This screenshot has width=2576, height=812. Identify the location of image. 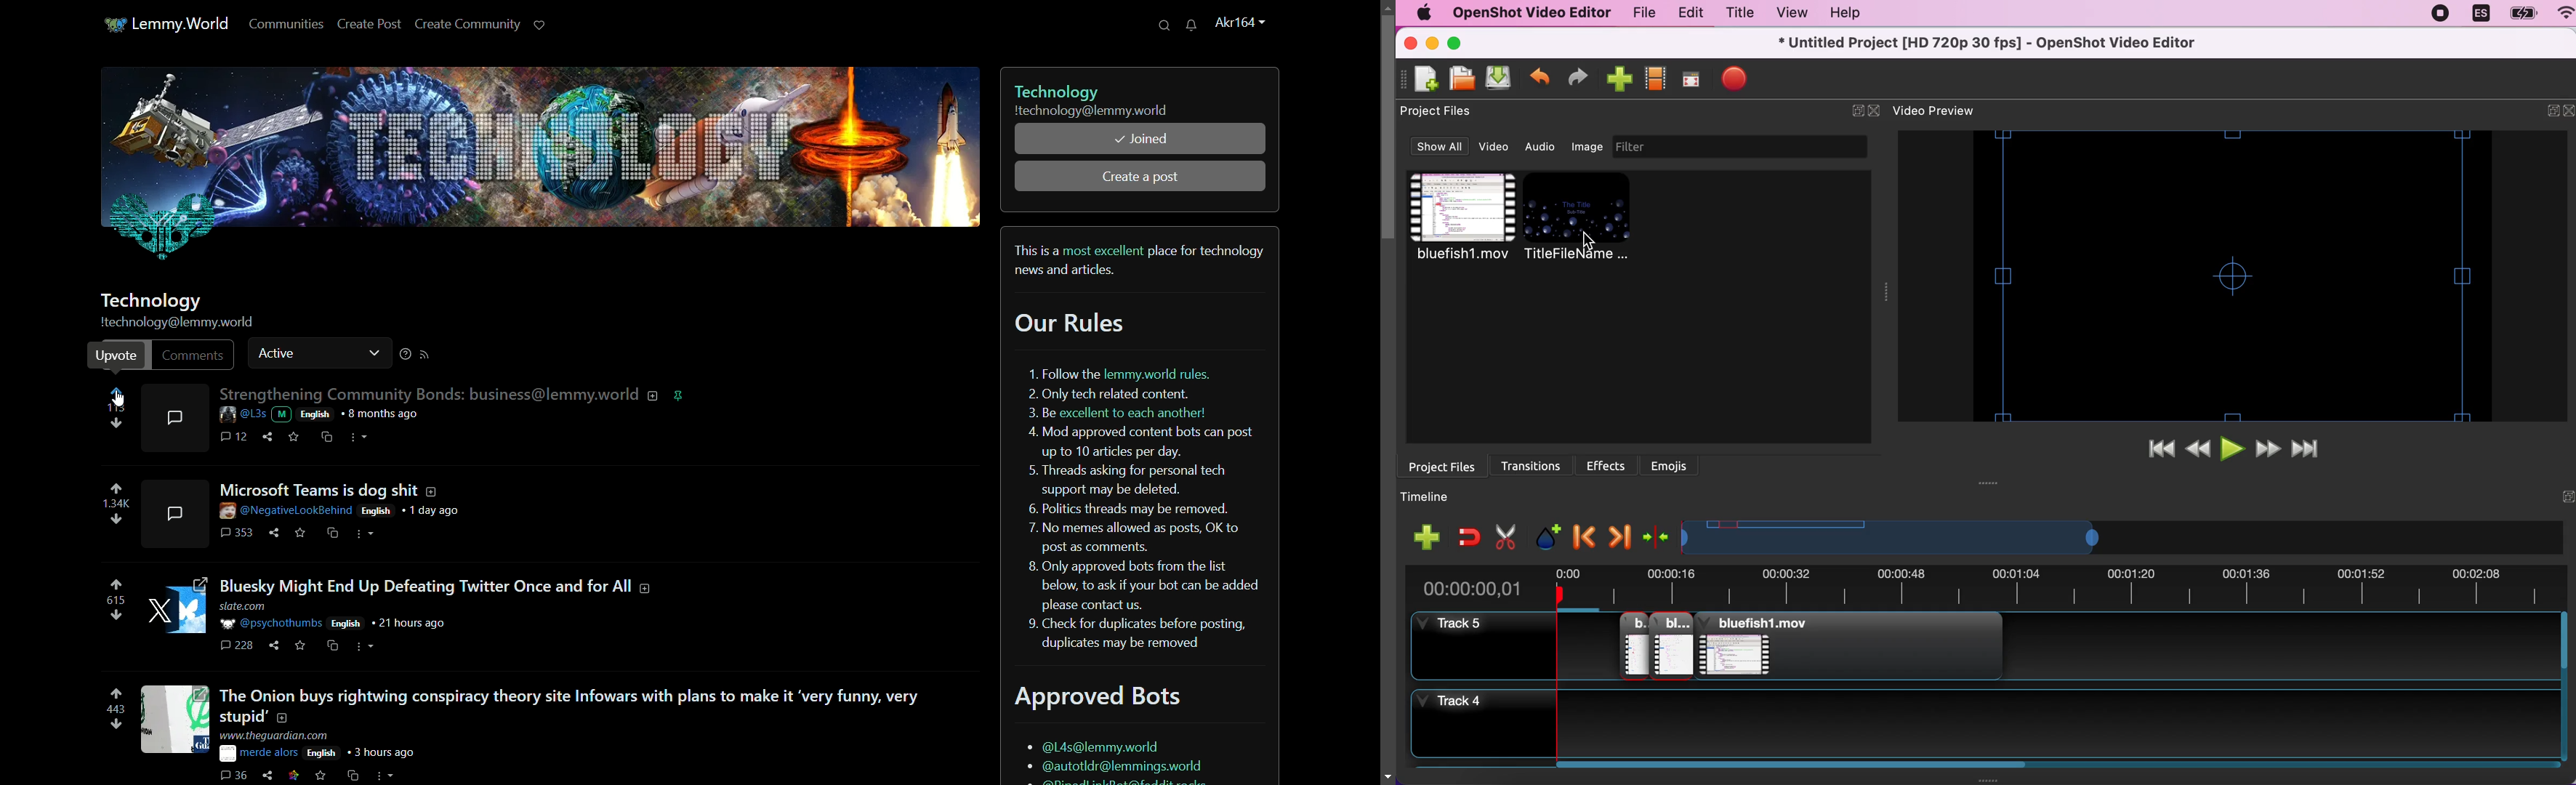
(174, 601).